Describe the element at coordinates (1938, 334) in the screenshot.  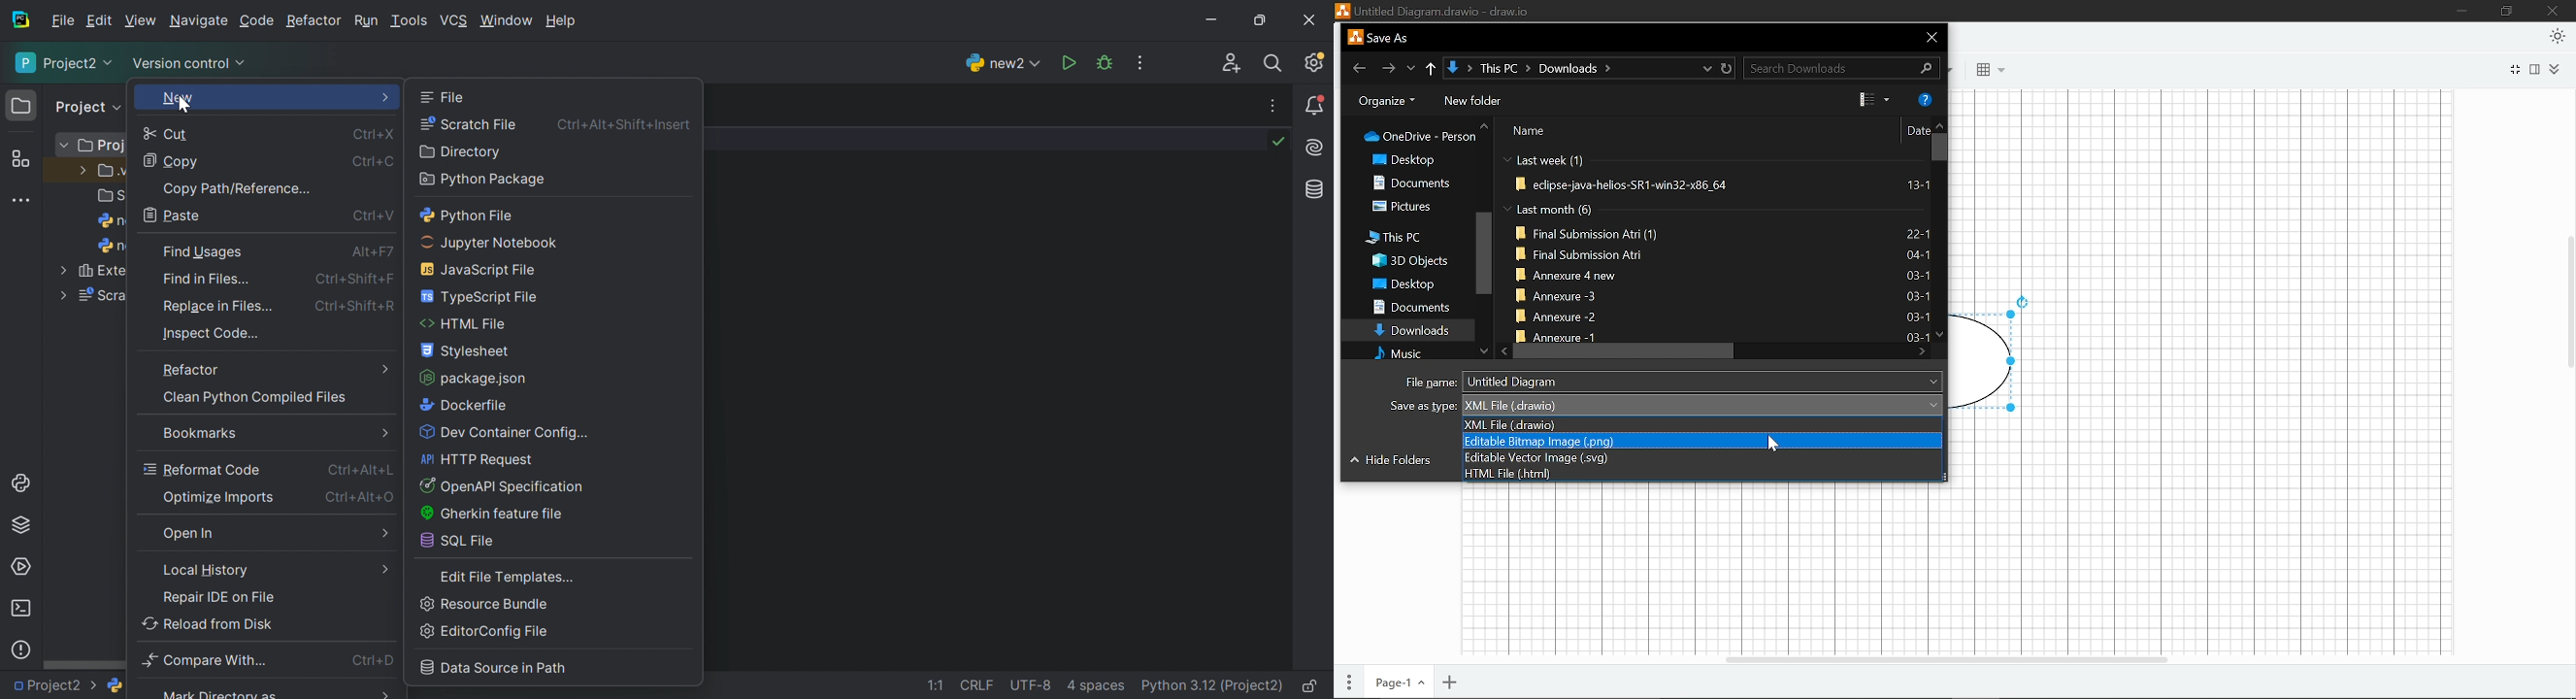
I see `Move down in files in "Downloads"` at that location.